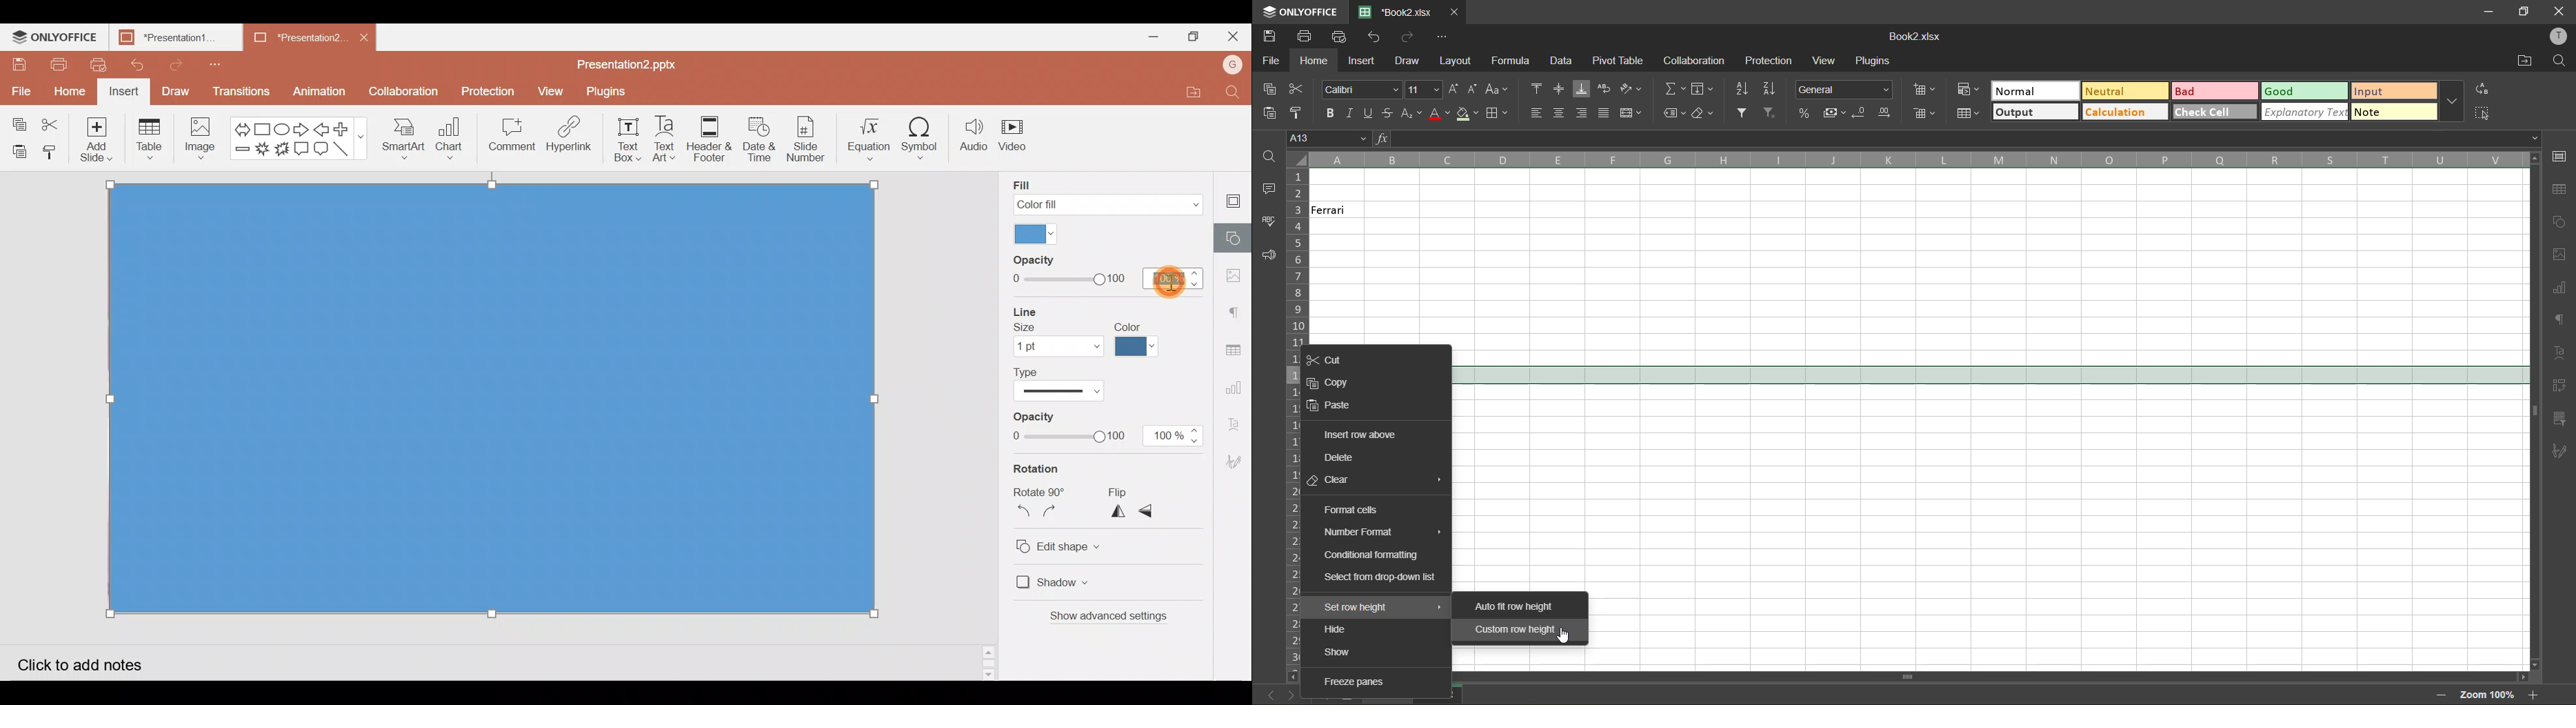 Image resolution: width=2576 pixels, height=728 pixels. Describe the element at coordinates (2557, 37) in the screenshot. I see `profile` at that location.